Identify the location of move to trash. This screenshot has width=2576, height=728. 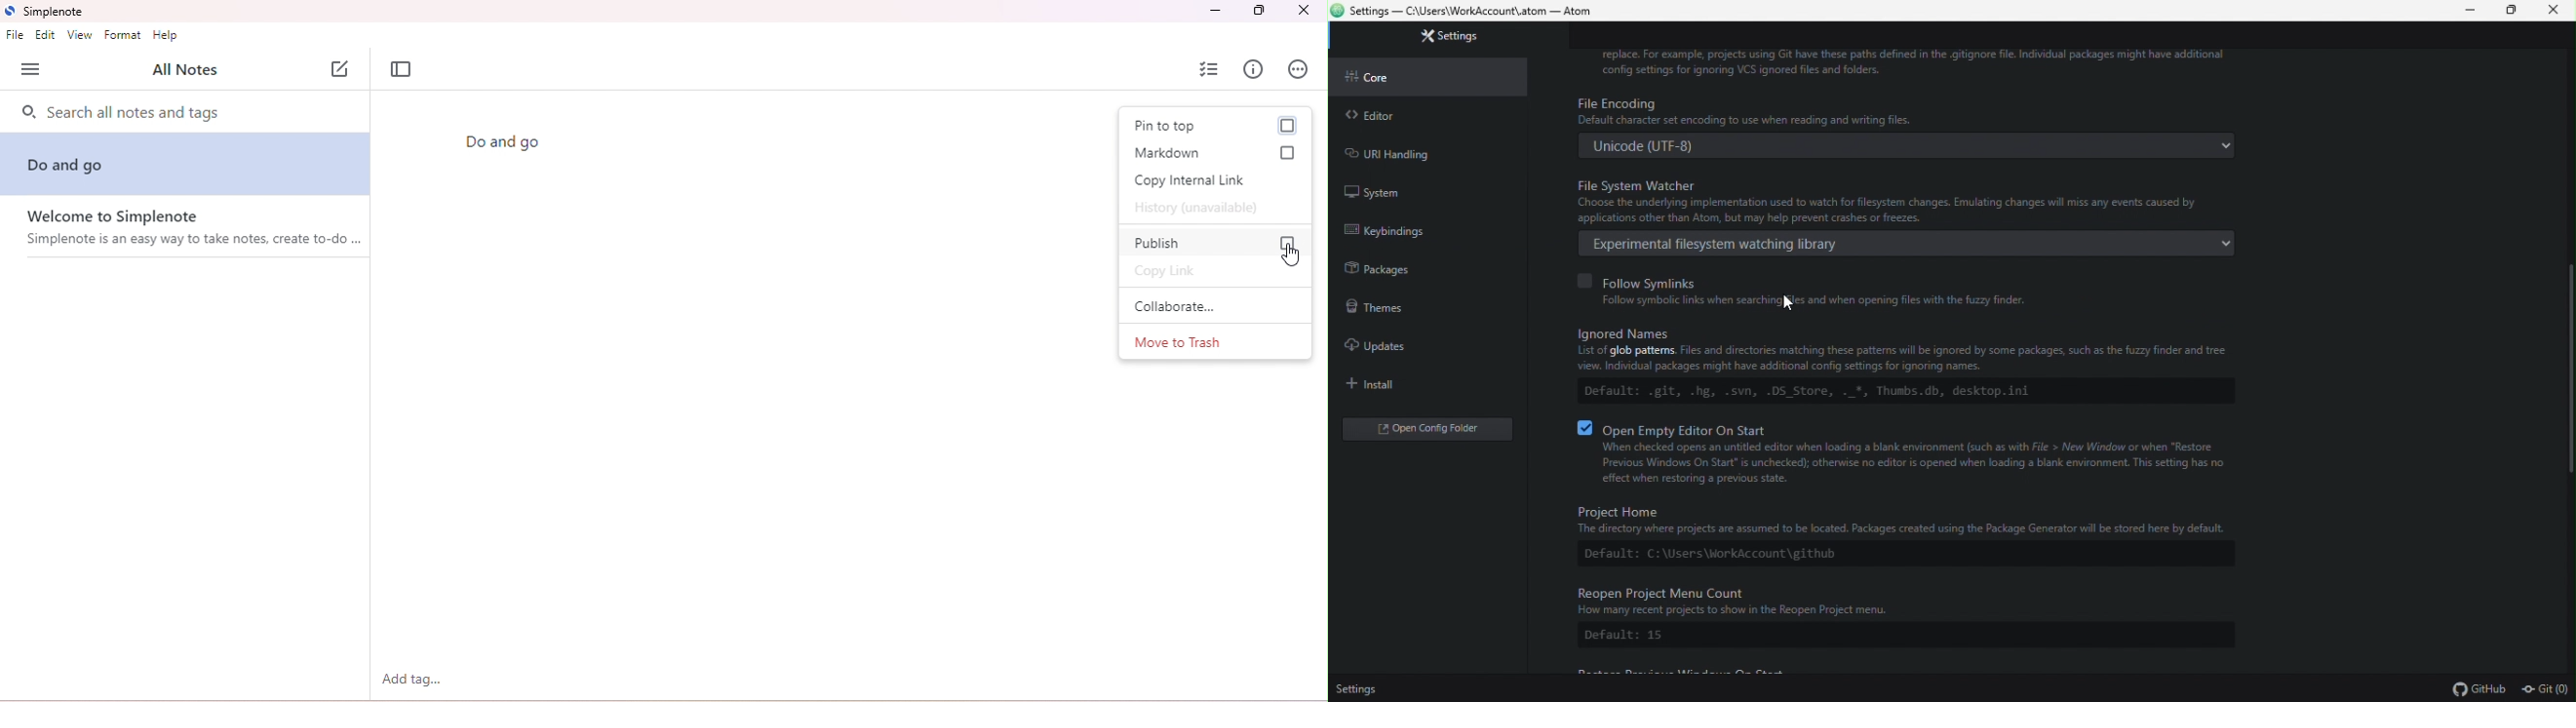
(1185, 342).